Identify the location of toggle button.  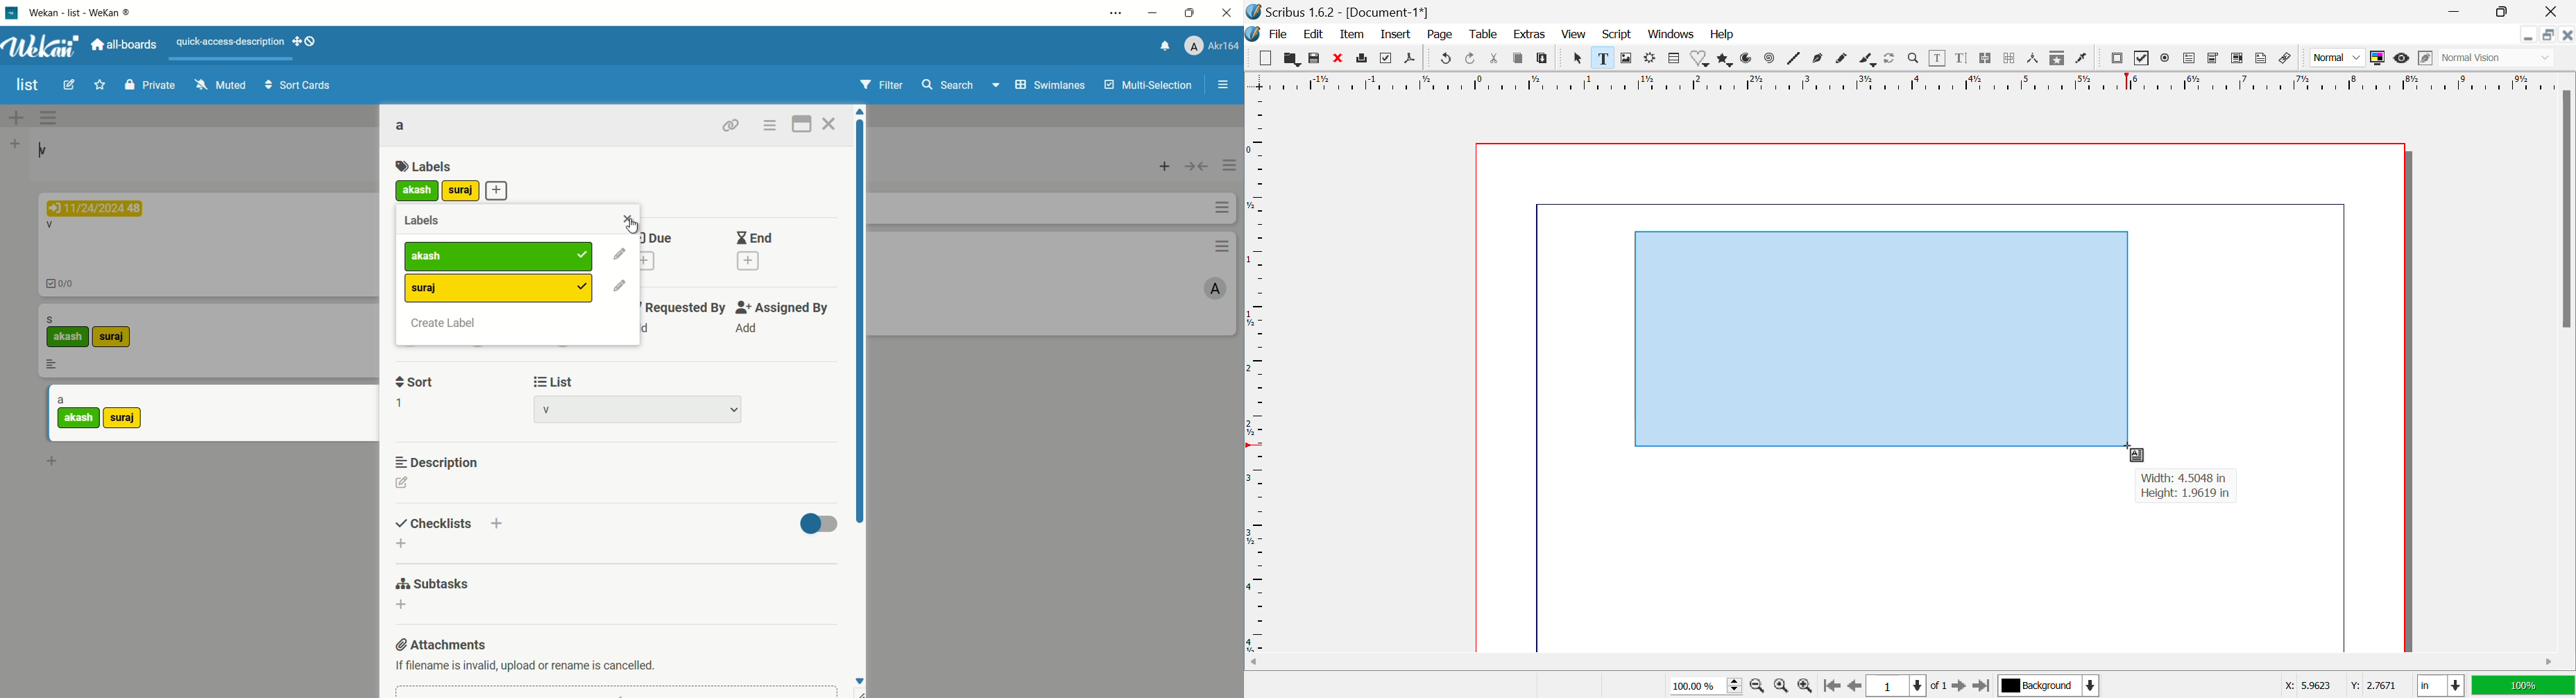
(820, 522).